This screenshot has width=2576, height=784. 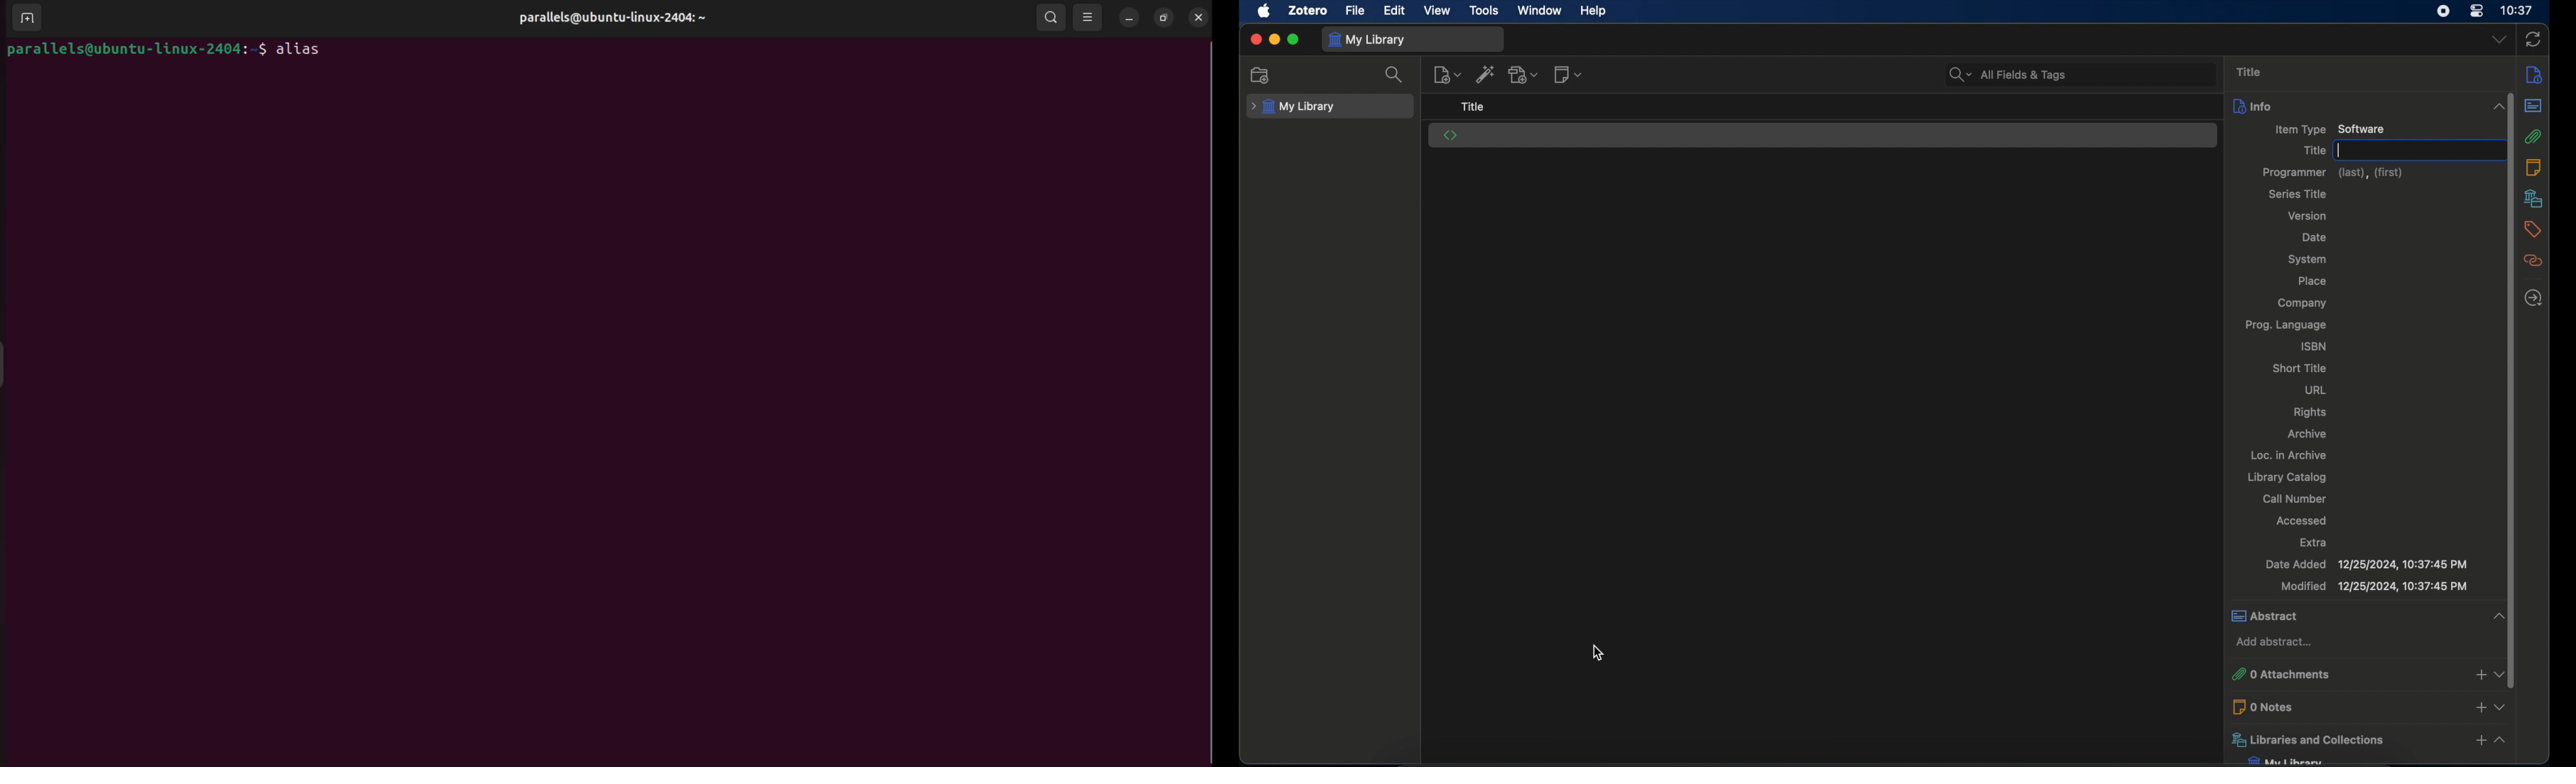 I want to click on rights, so click(x=2311, y=413).